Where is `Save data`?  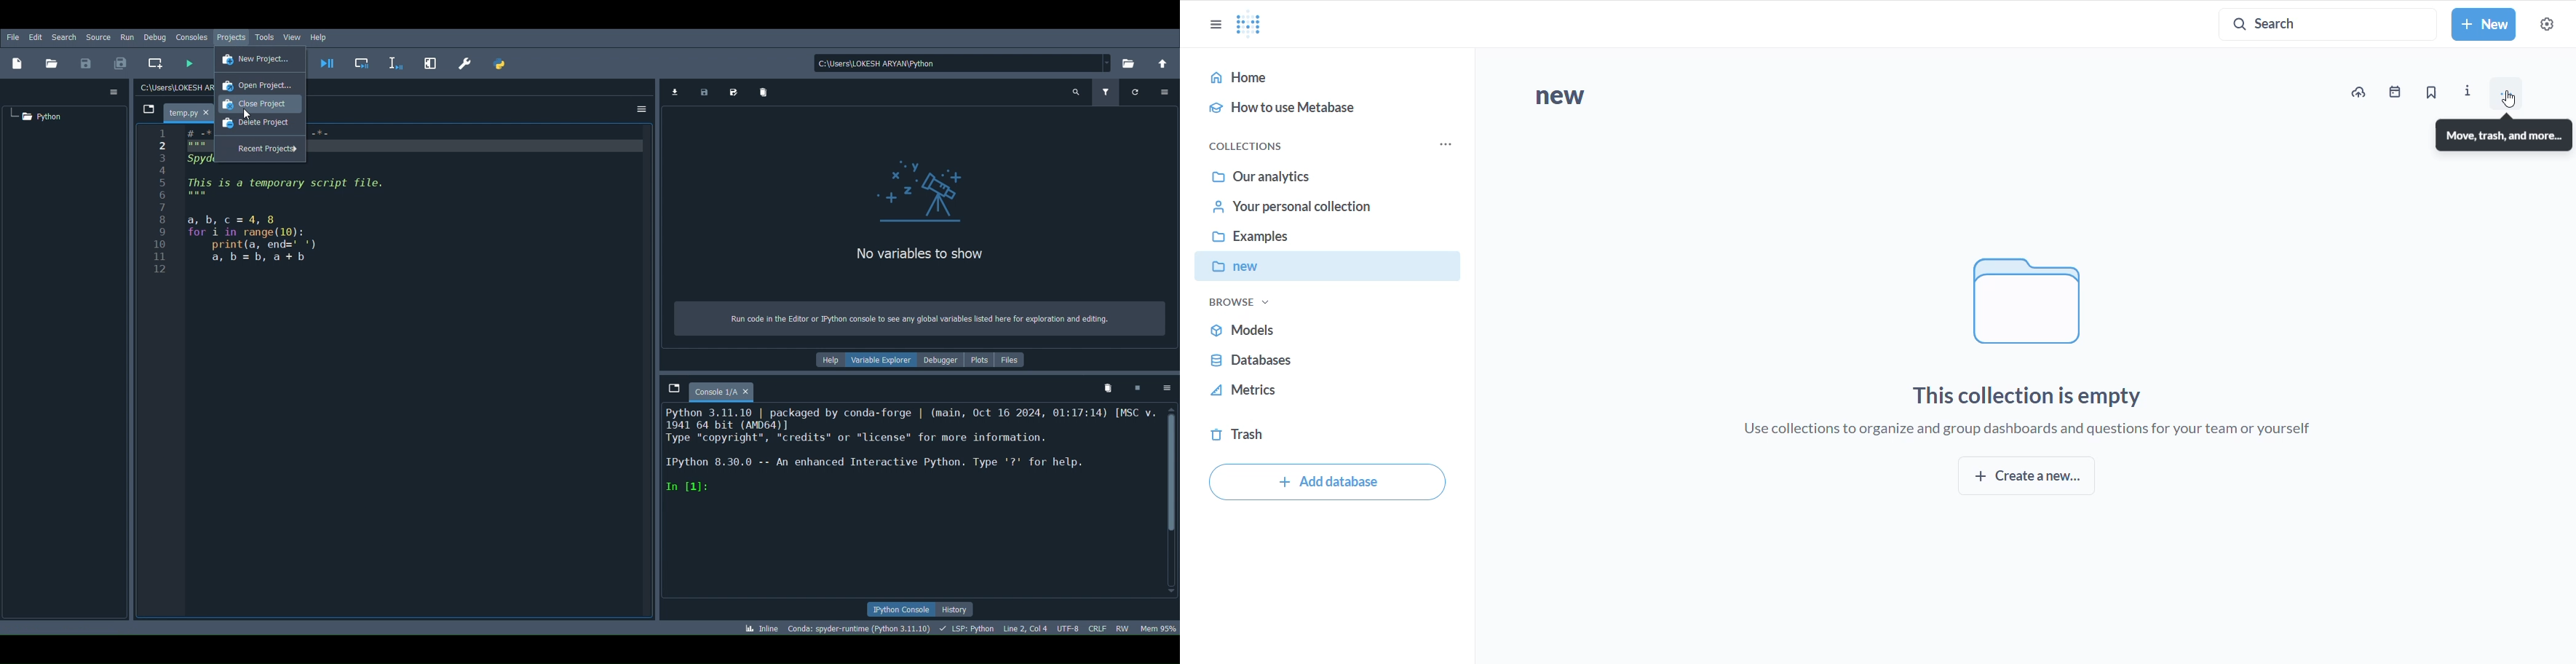 Save data is located at coordinates (704, 92).